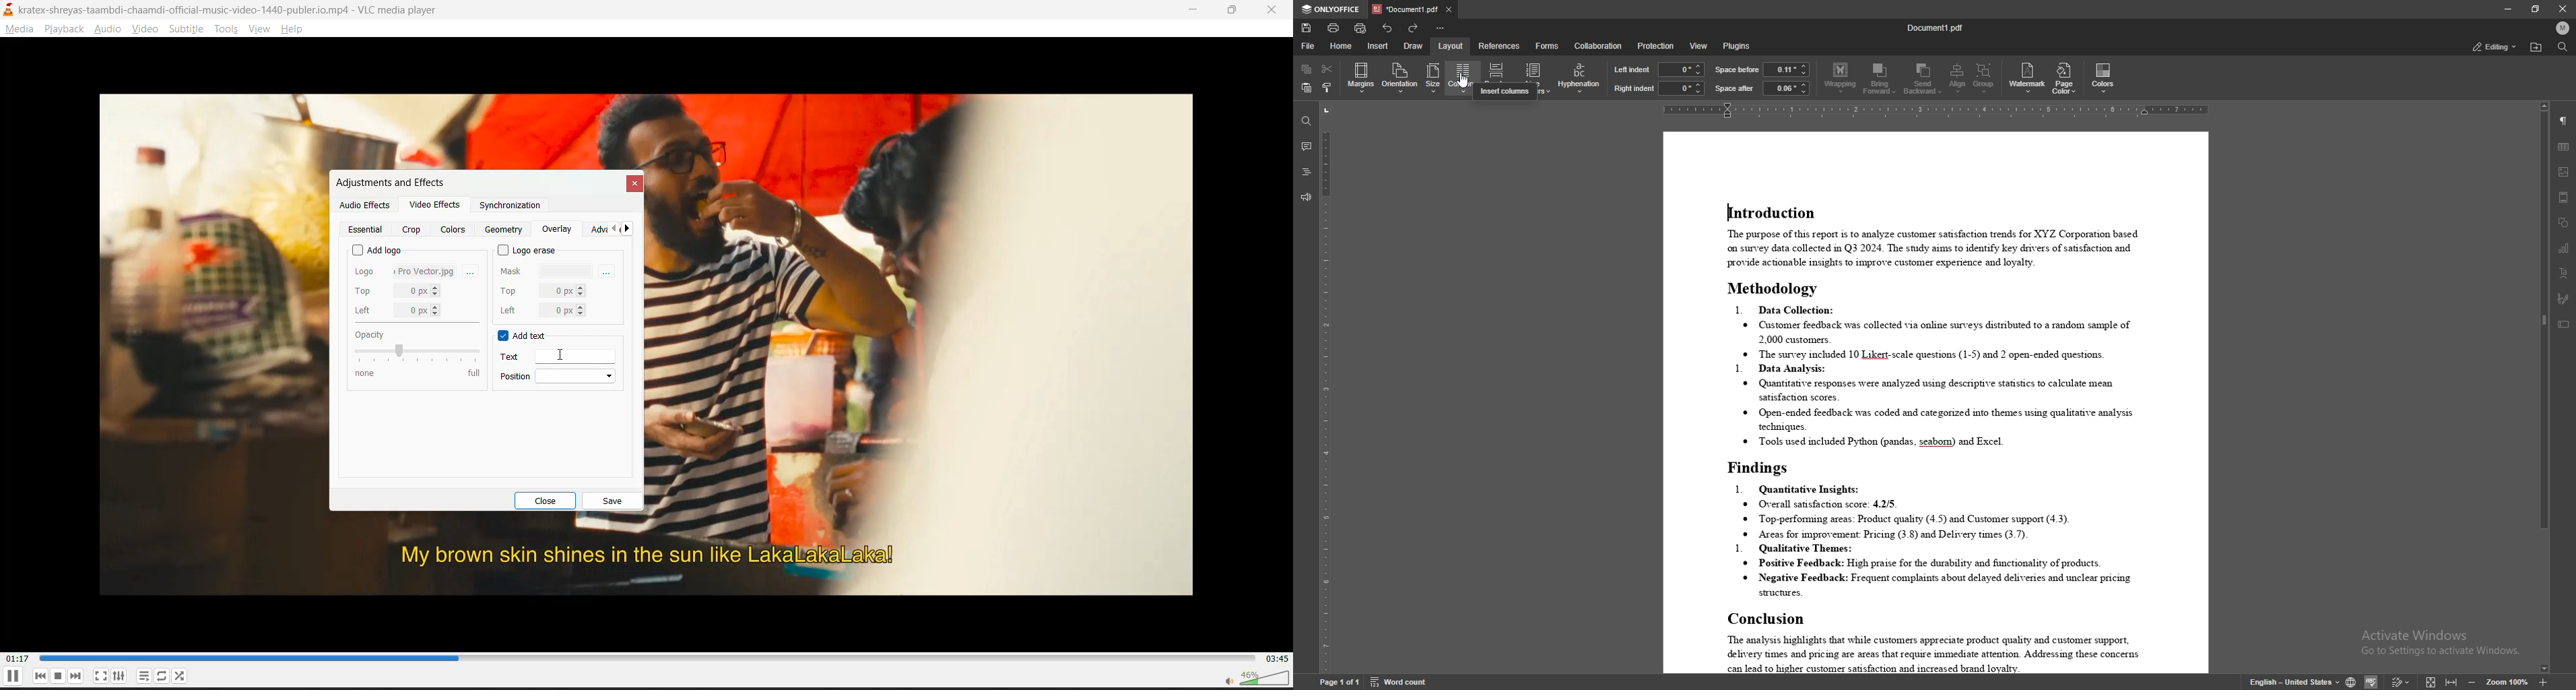  I want to click on file name, so click(1935, 26).